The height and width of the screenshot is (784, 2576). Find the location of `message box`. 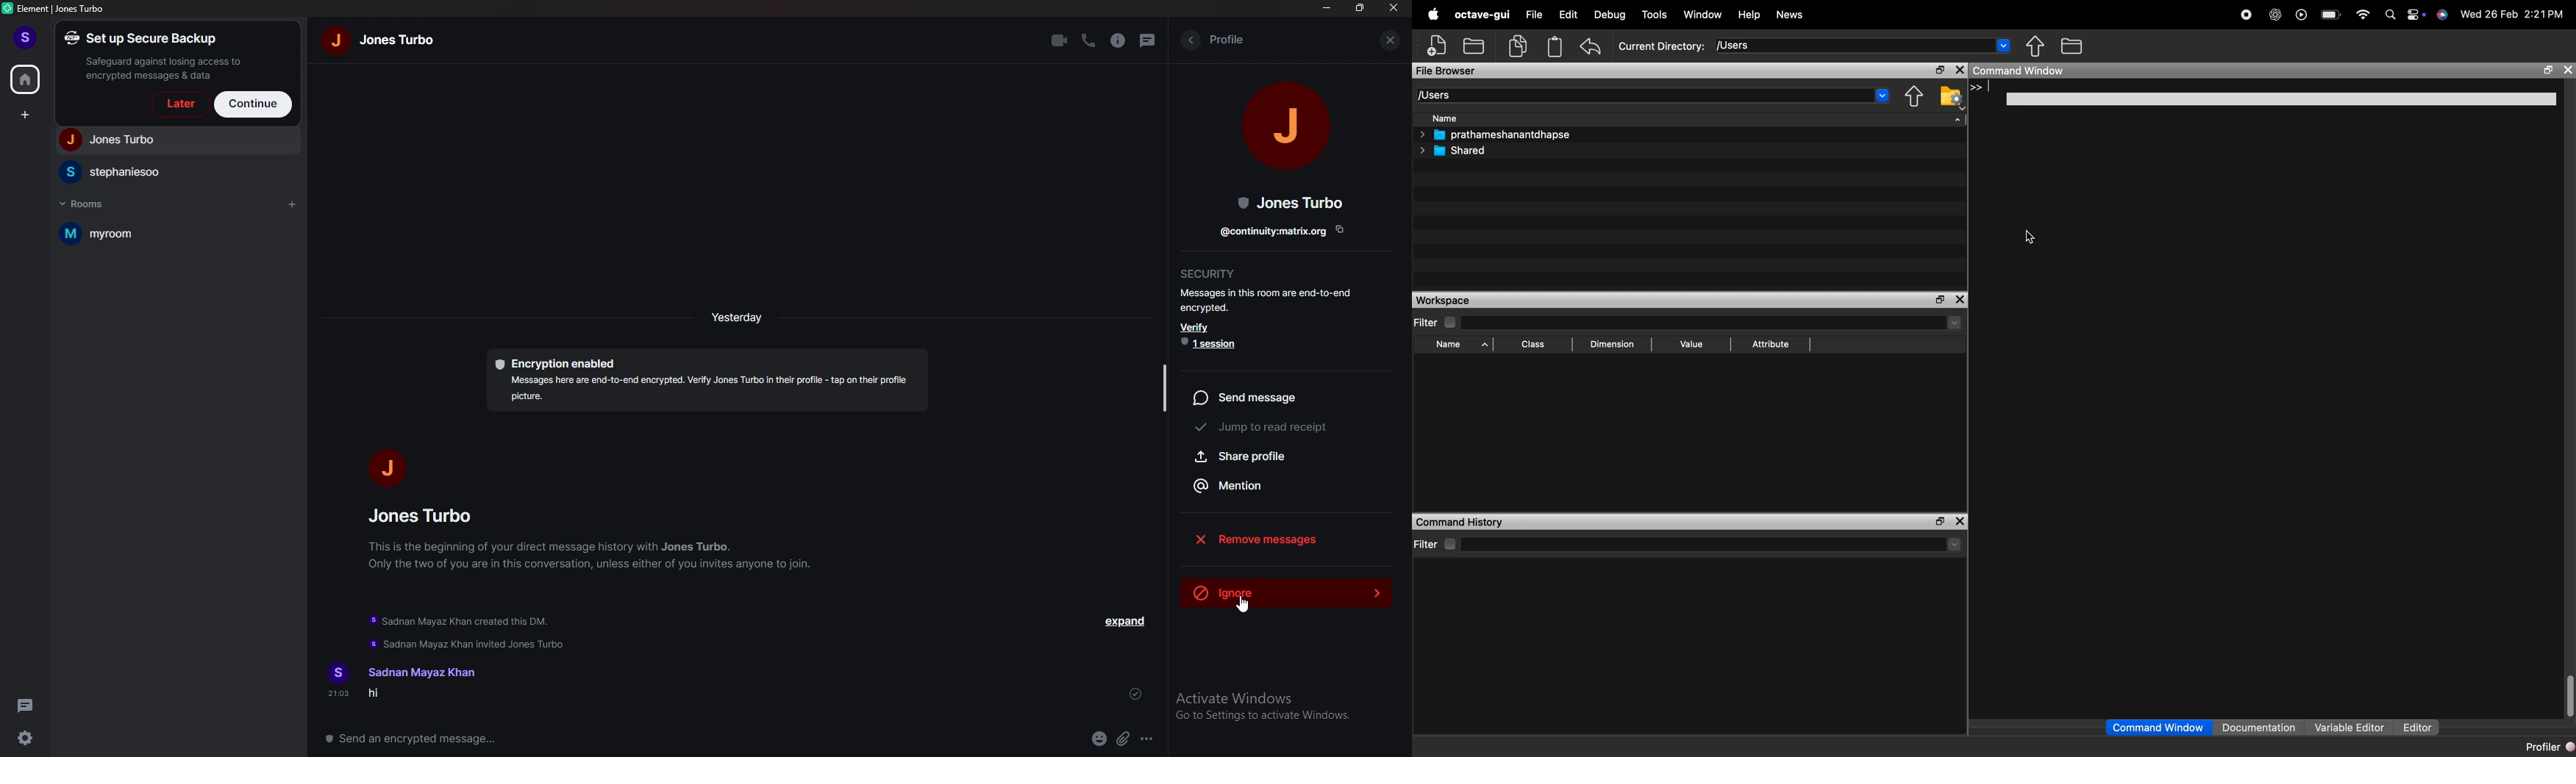

message box is located at coordinates (421, 737).